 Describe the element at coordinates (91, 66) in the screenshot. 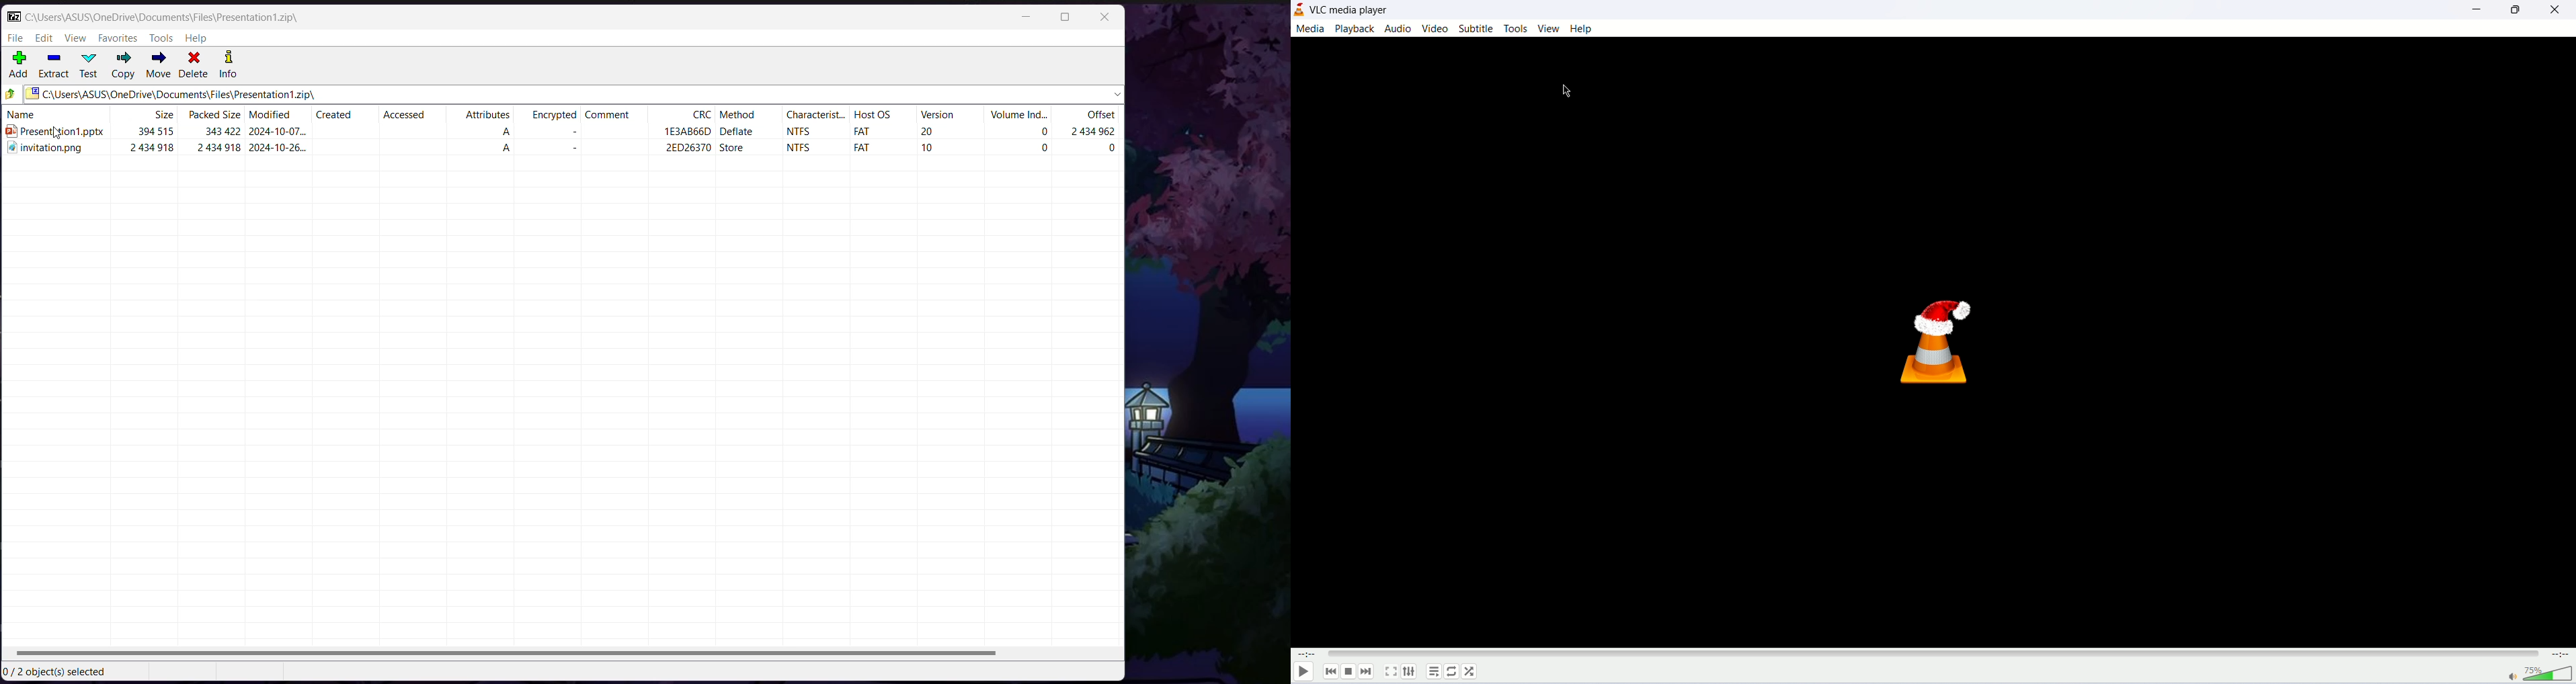

I see `Test` at that location.